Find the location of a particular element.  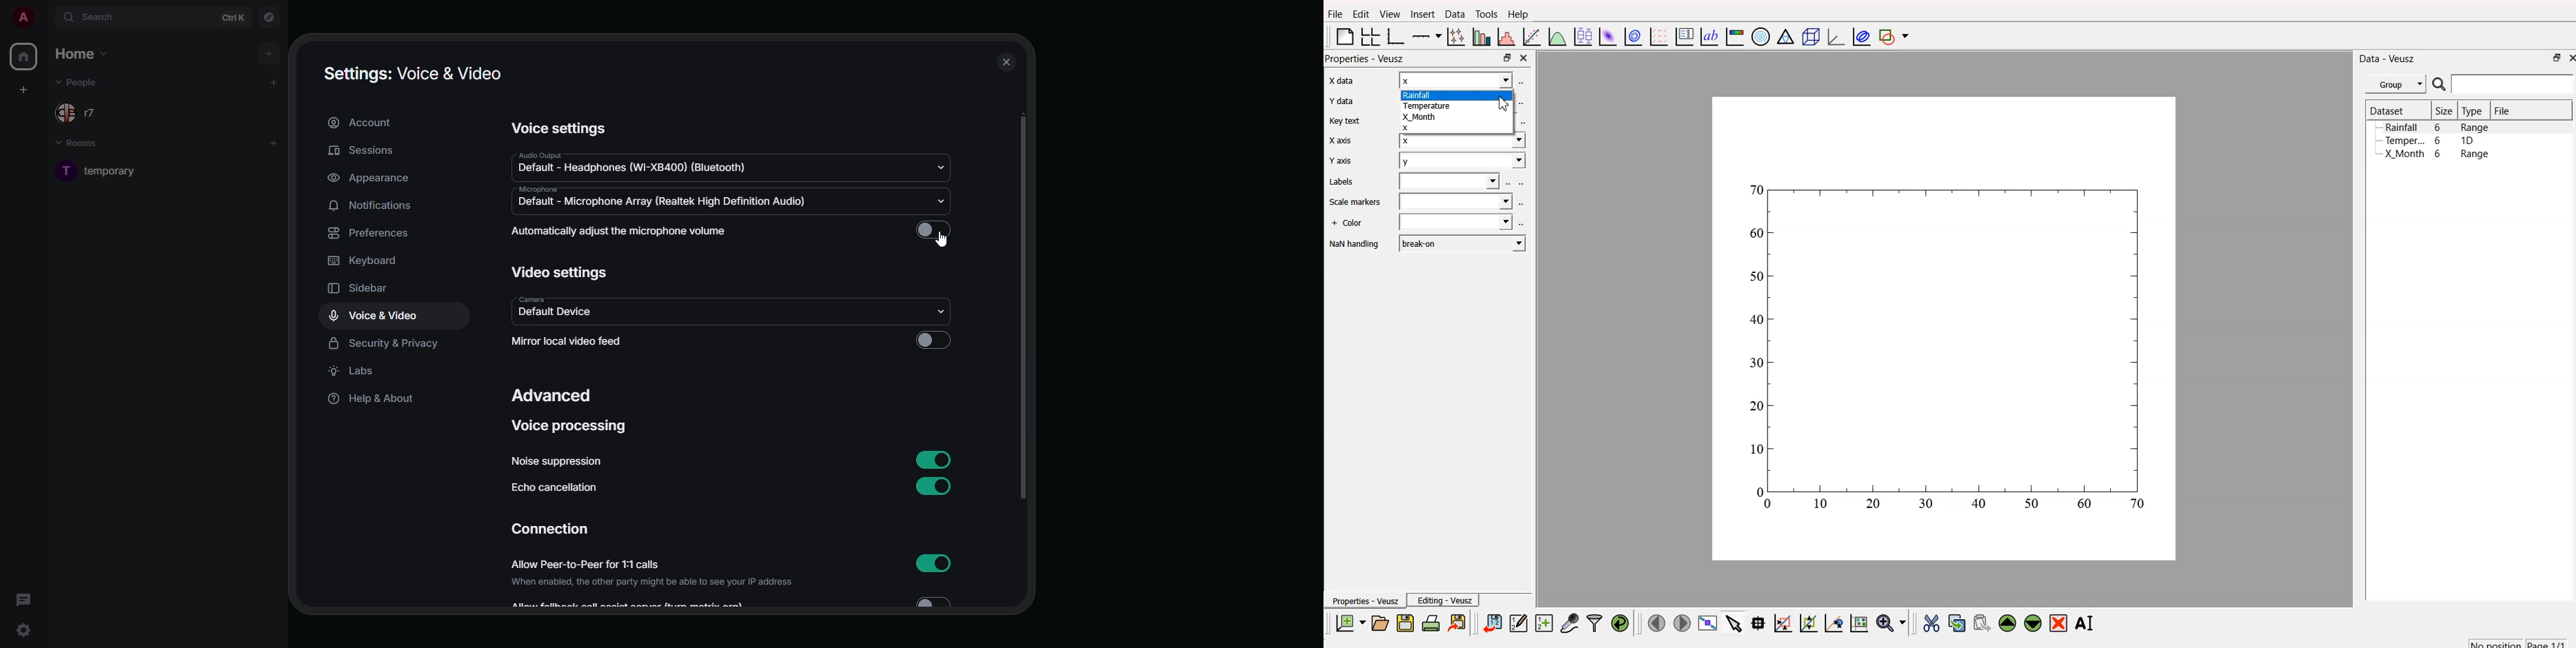

security & privacy is located at coordinates (383, 344).